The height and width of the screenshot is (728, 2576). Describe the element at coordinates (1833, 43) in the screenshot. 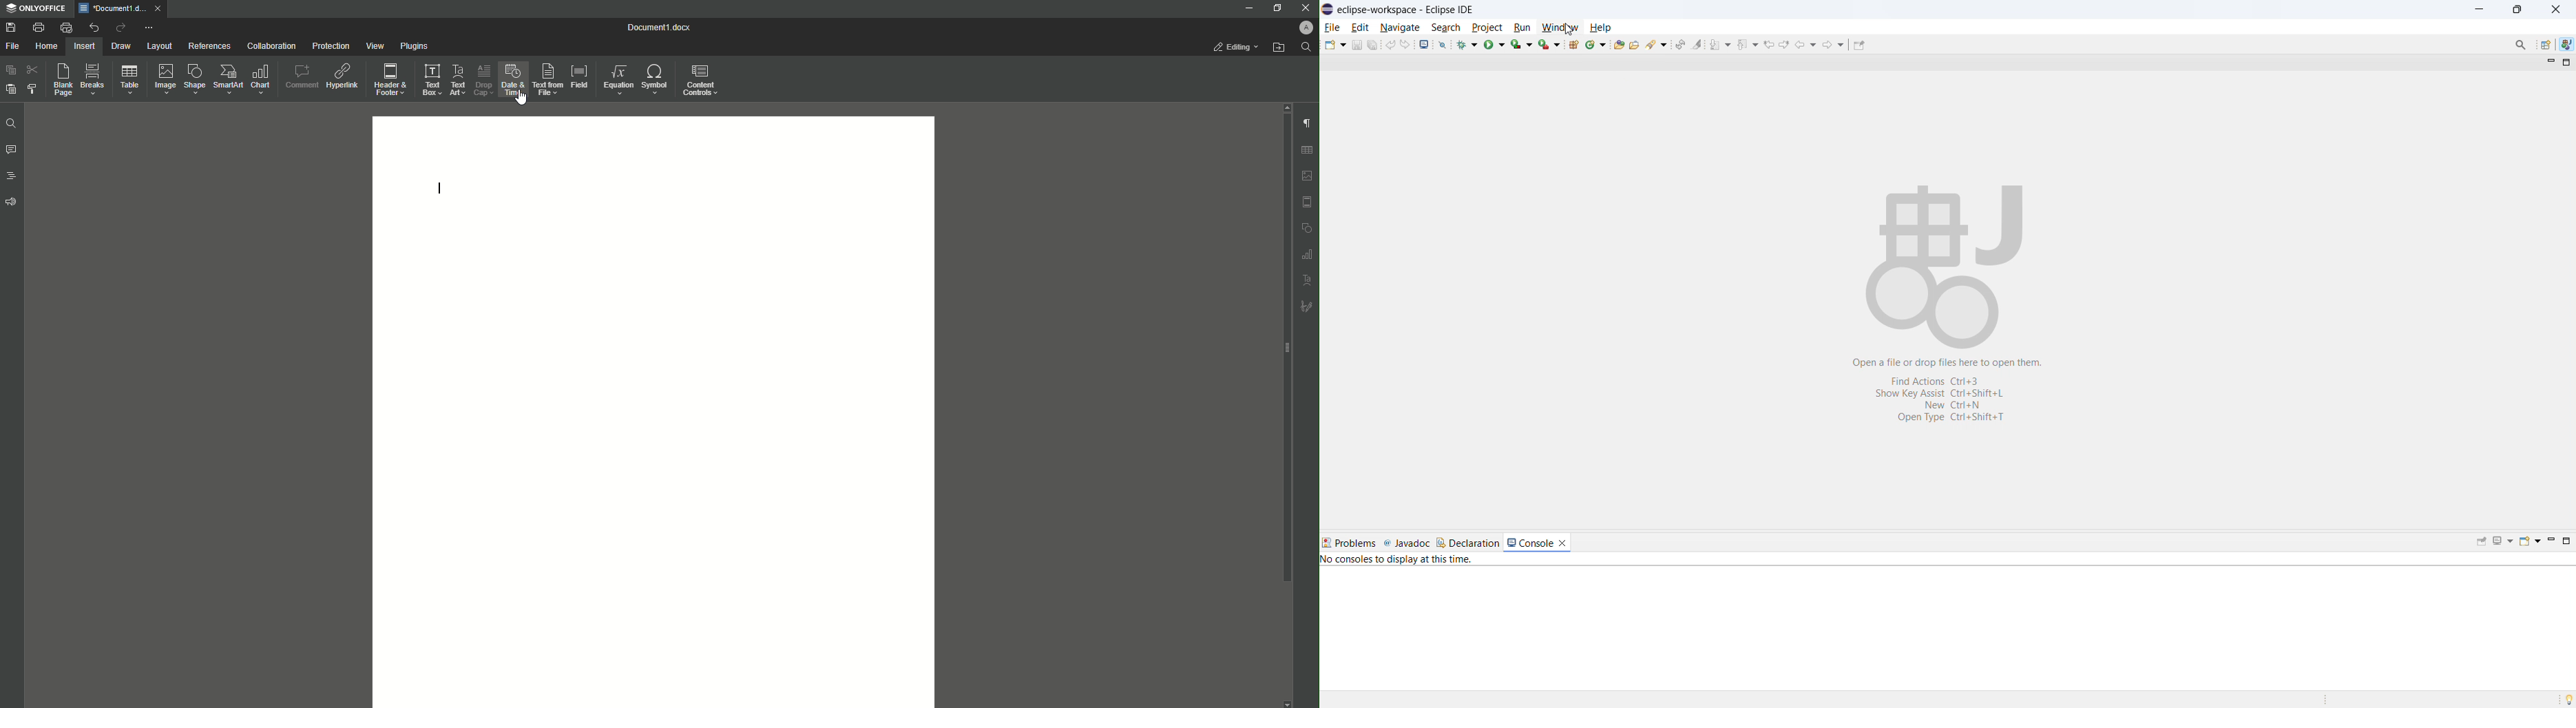

I see `forward` at that location.